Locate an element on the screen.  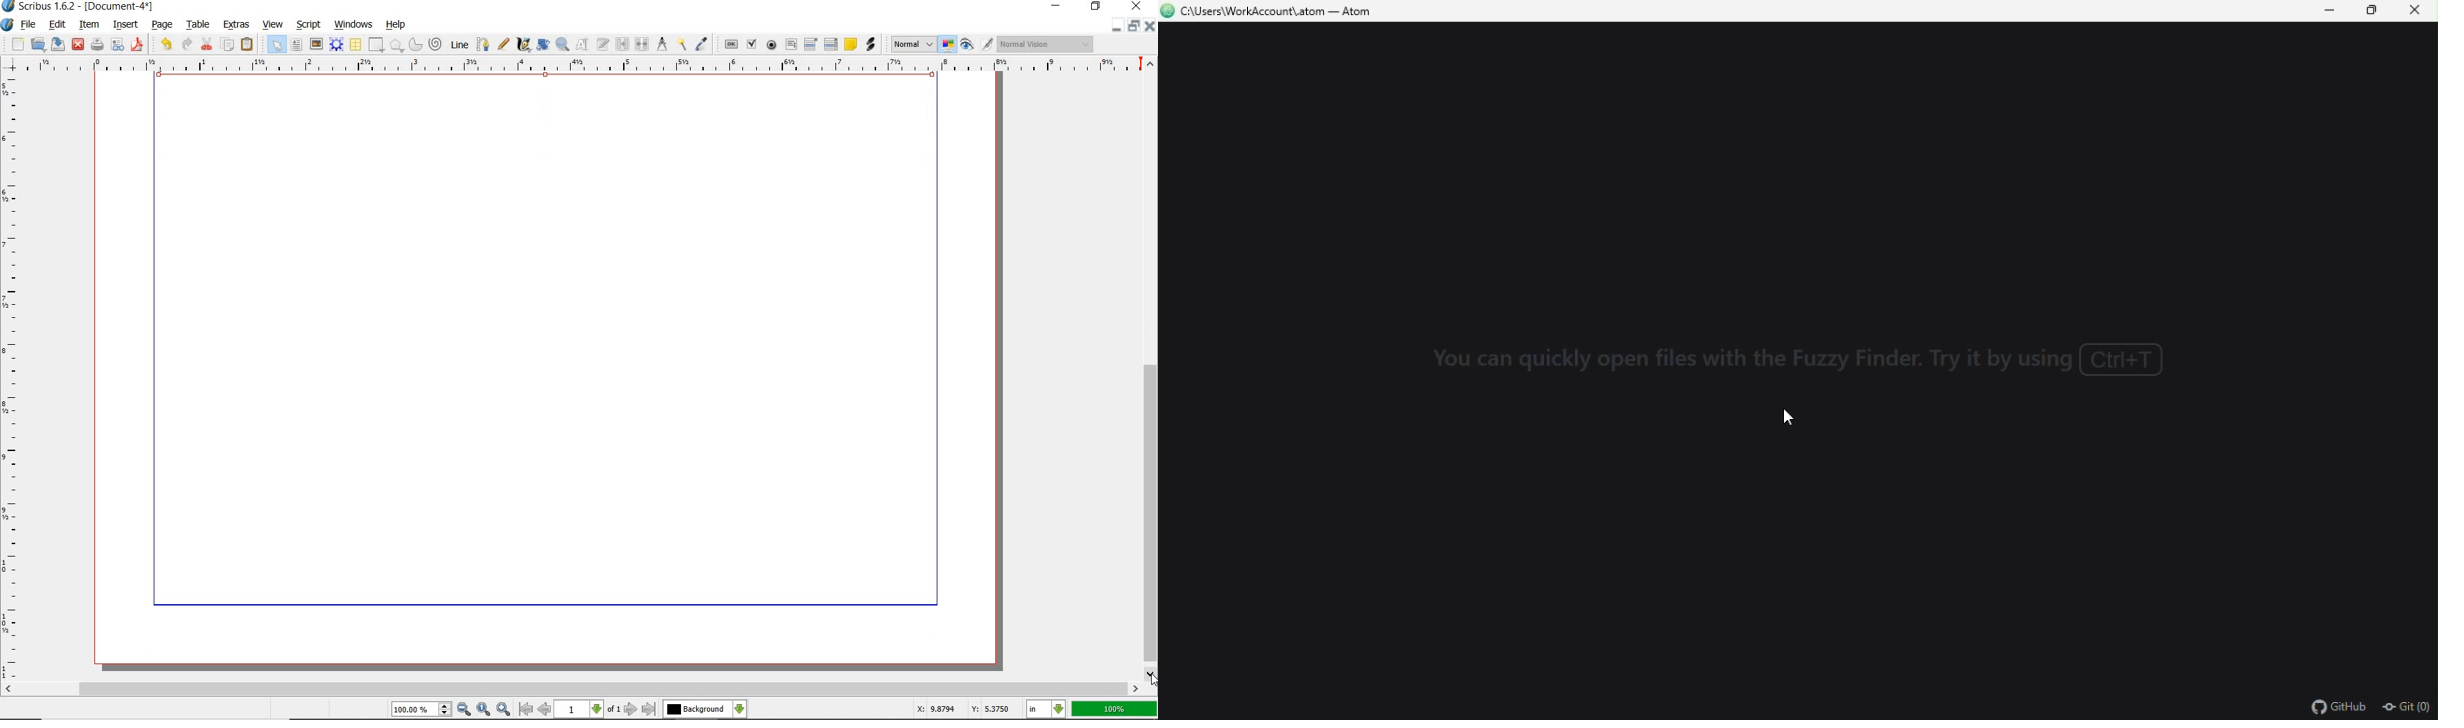
script is located at coordinates (310, 25).